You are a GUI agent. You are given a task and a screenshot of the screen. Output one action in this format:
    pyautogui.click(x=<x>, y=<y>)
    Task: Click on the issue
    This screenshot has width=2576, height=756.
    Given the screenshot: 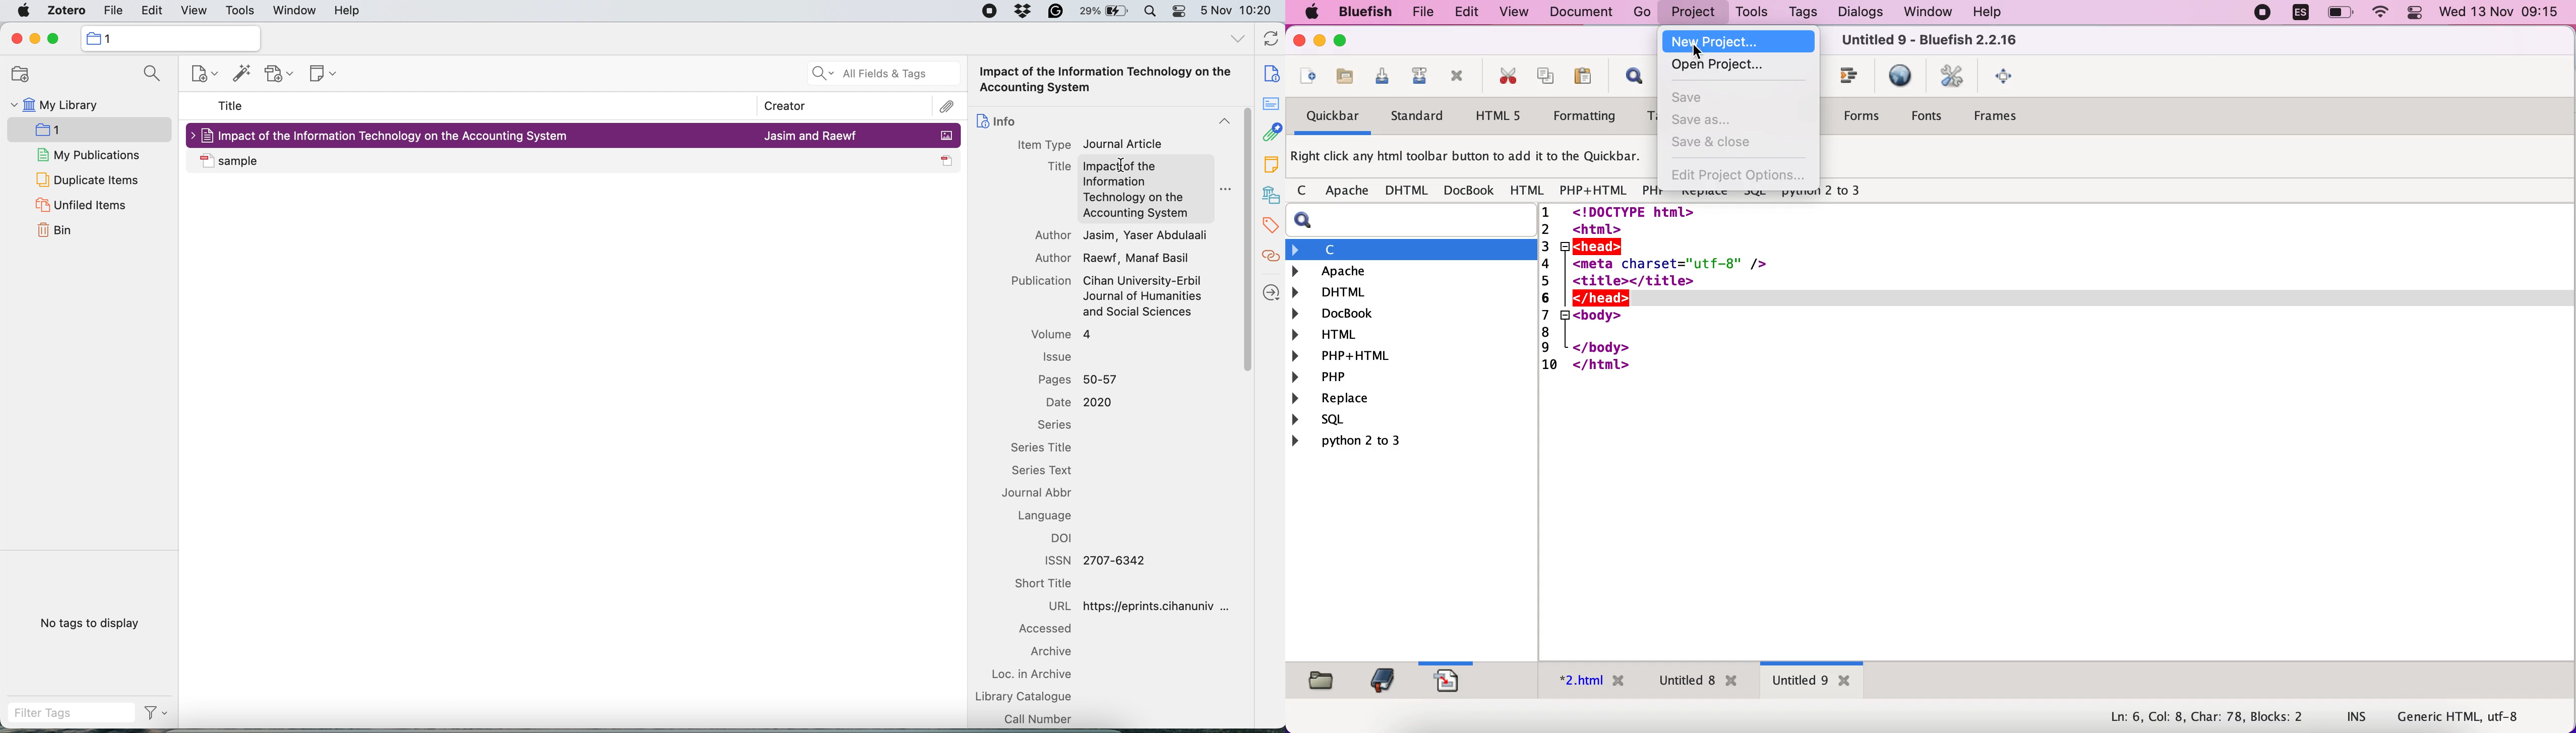 What is the action you would take?
    pyautogui.click(x=1058, y=357)
    